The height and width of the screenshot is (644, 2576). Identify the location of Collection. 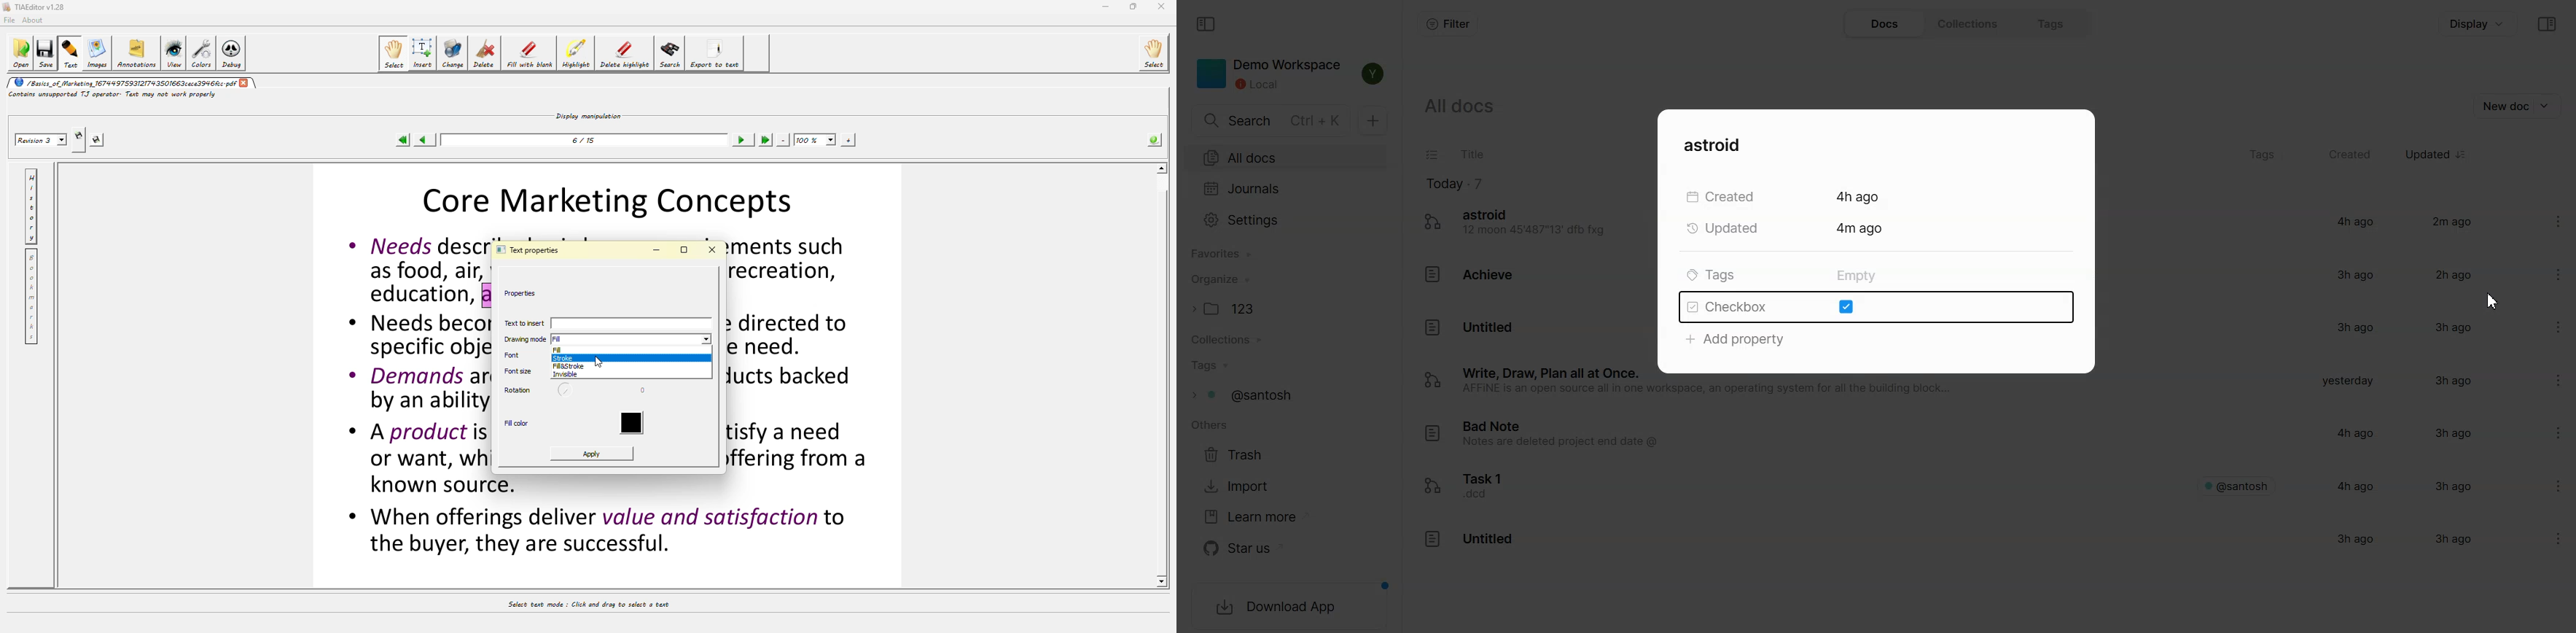
(1286, 340).